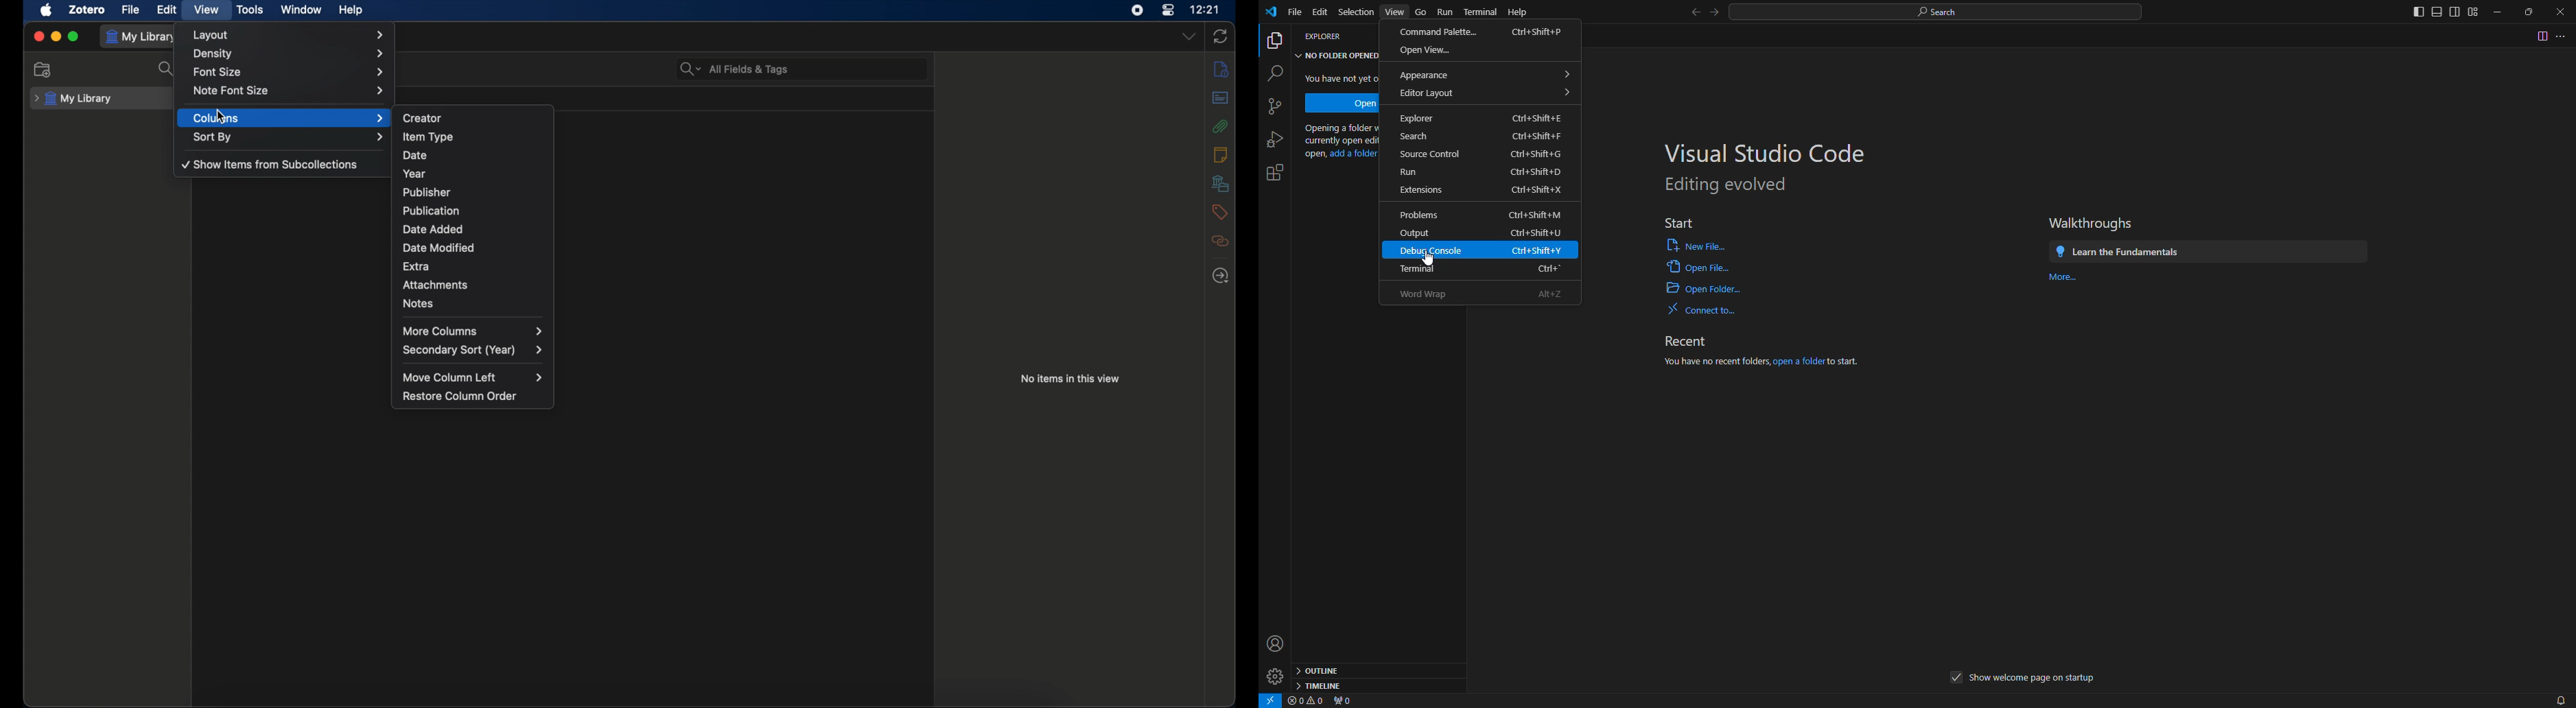 The width and height of the screenshot is (2576, 728). Describe the element at coordinates (1698, 267) in the screenshot. I see `Open File` at that location.